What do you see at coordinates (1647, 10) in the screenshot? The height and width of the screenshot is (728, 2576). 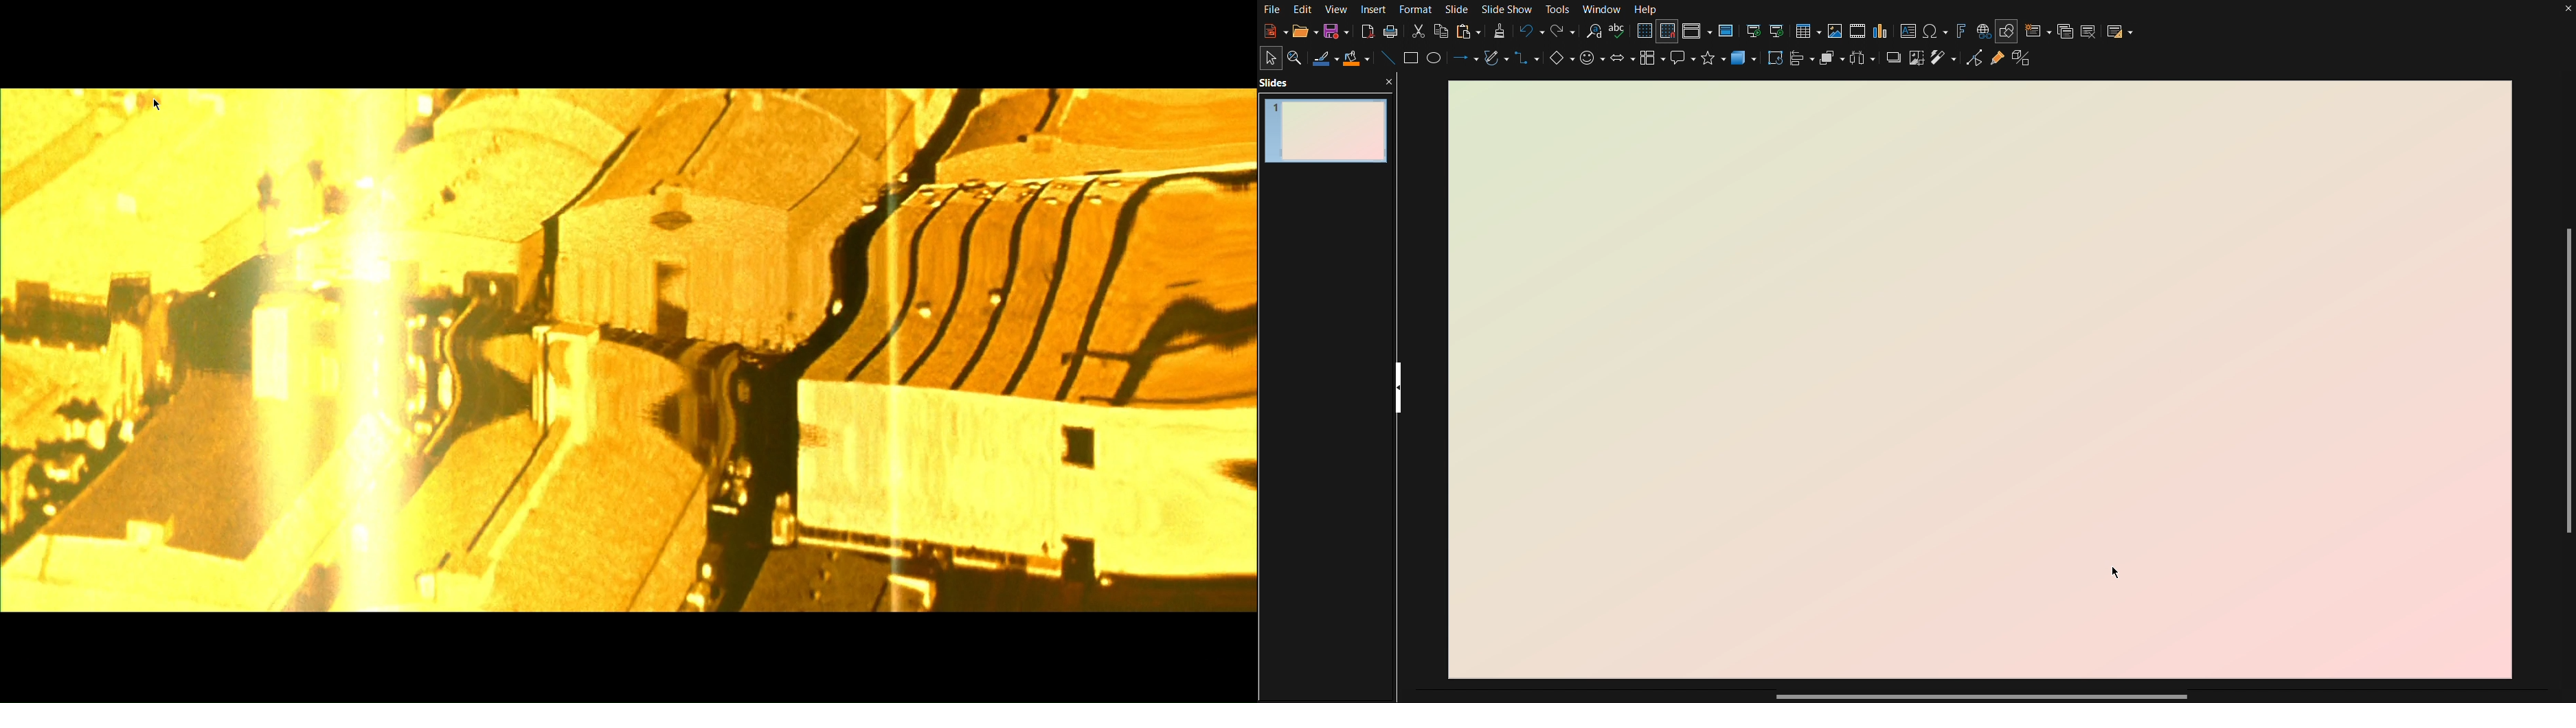 I see `Help` at bounding box center [1647, 10].